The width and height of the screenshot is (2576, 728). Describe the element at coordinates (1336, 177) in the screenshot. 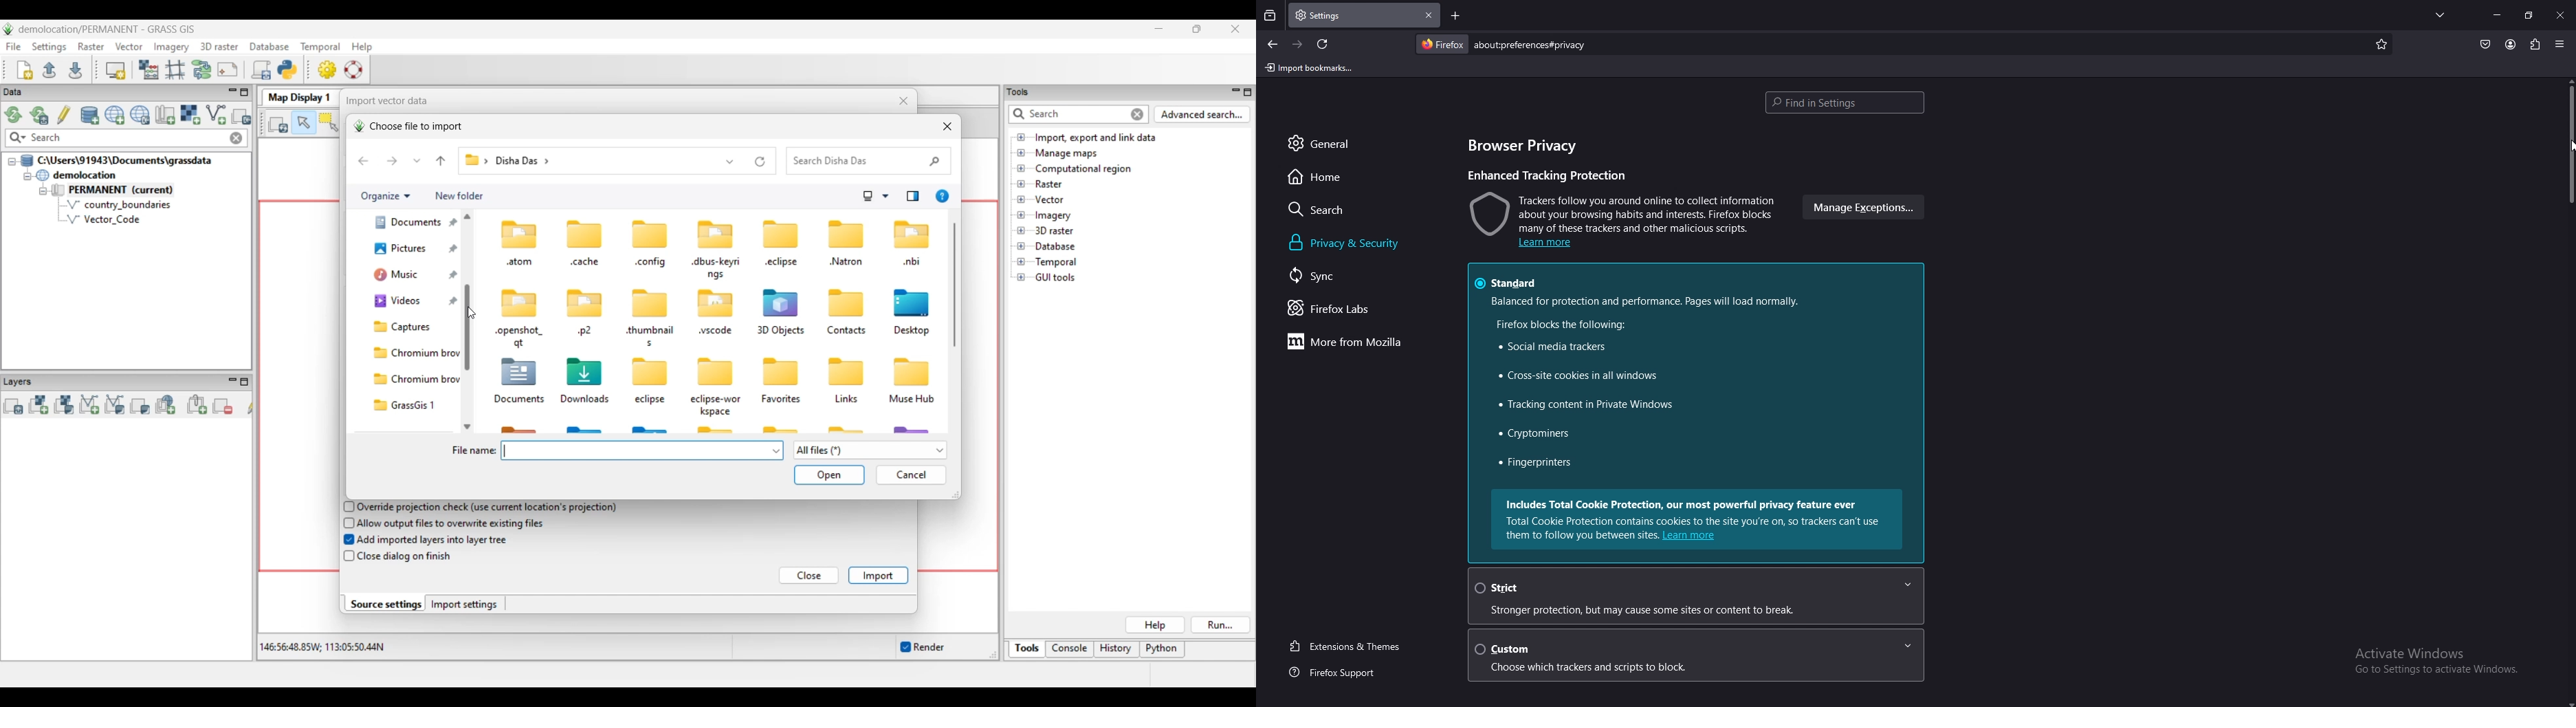

I see `home` at that location.